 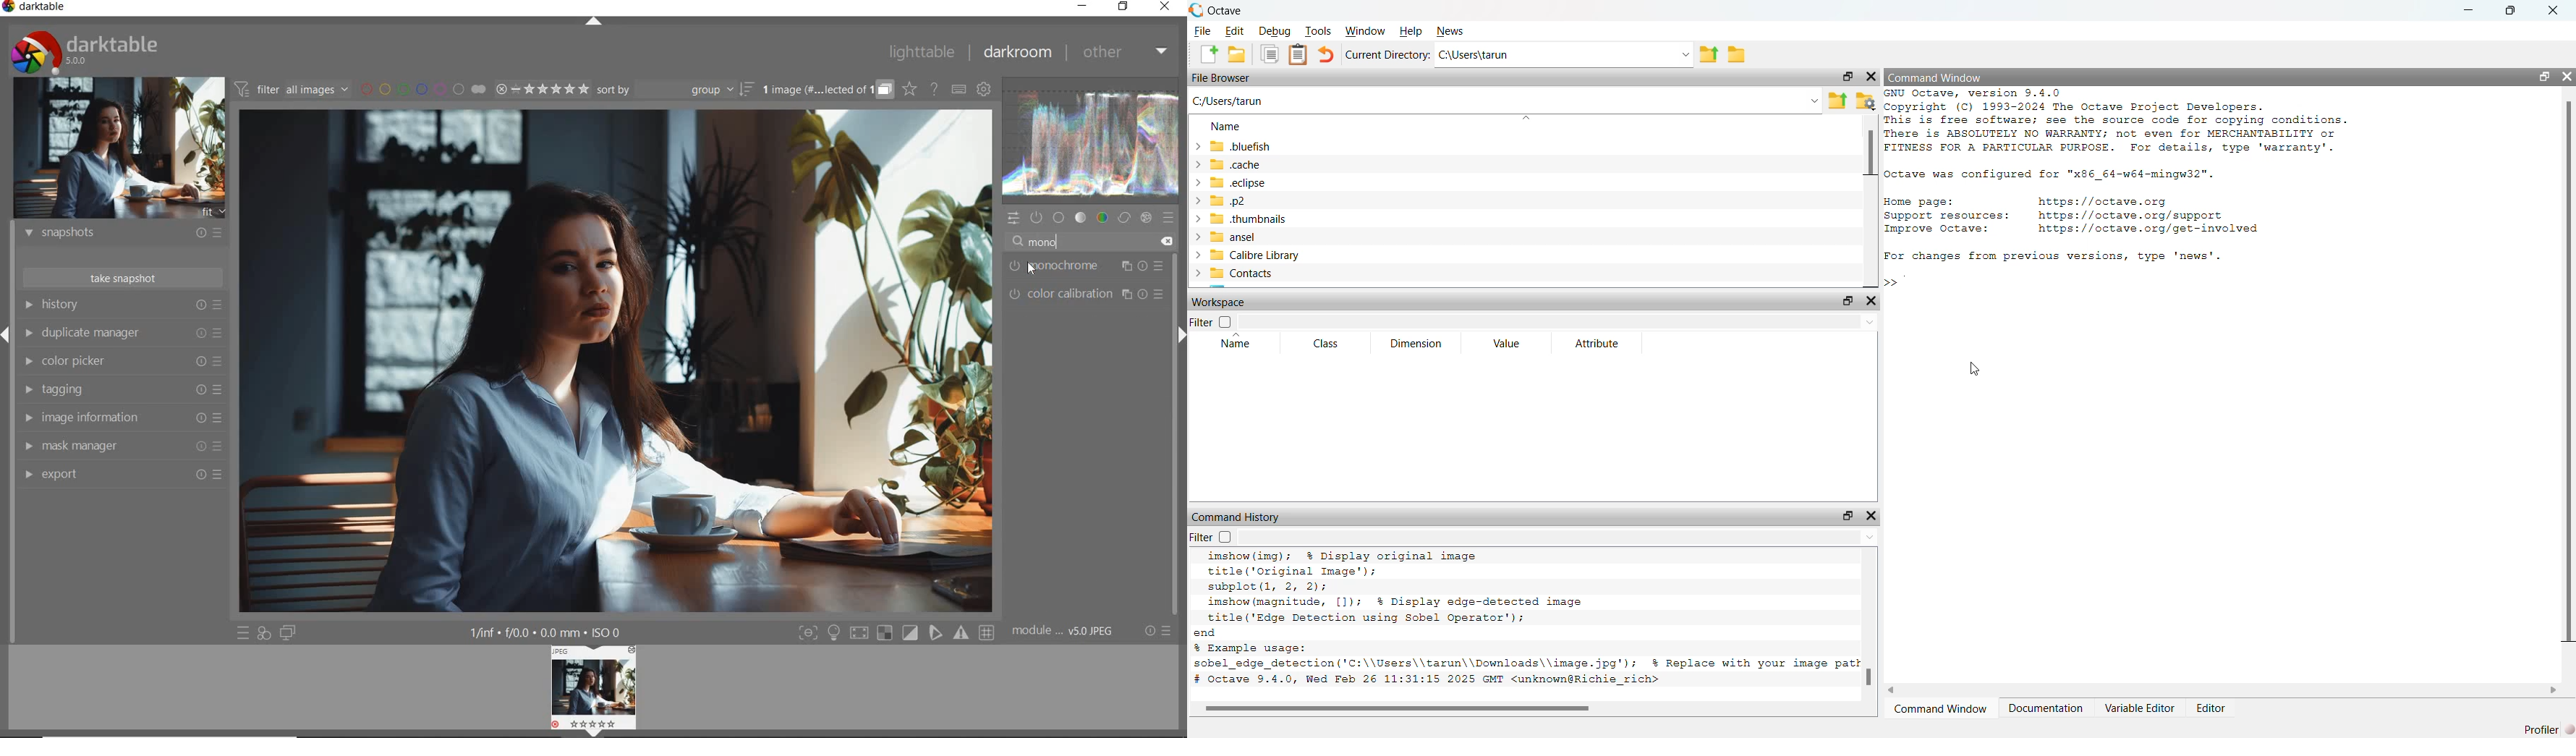 What do you see at coordinates (1087, 293) in the screenshot?
I see `color calibration` at bounding box center [1087, 293].